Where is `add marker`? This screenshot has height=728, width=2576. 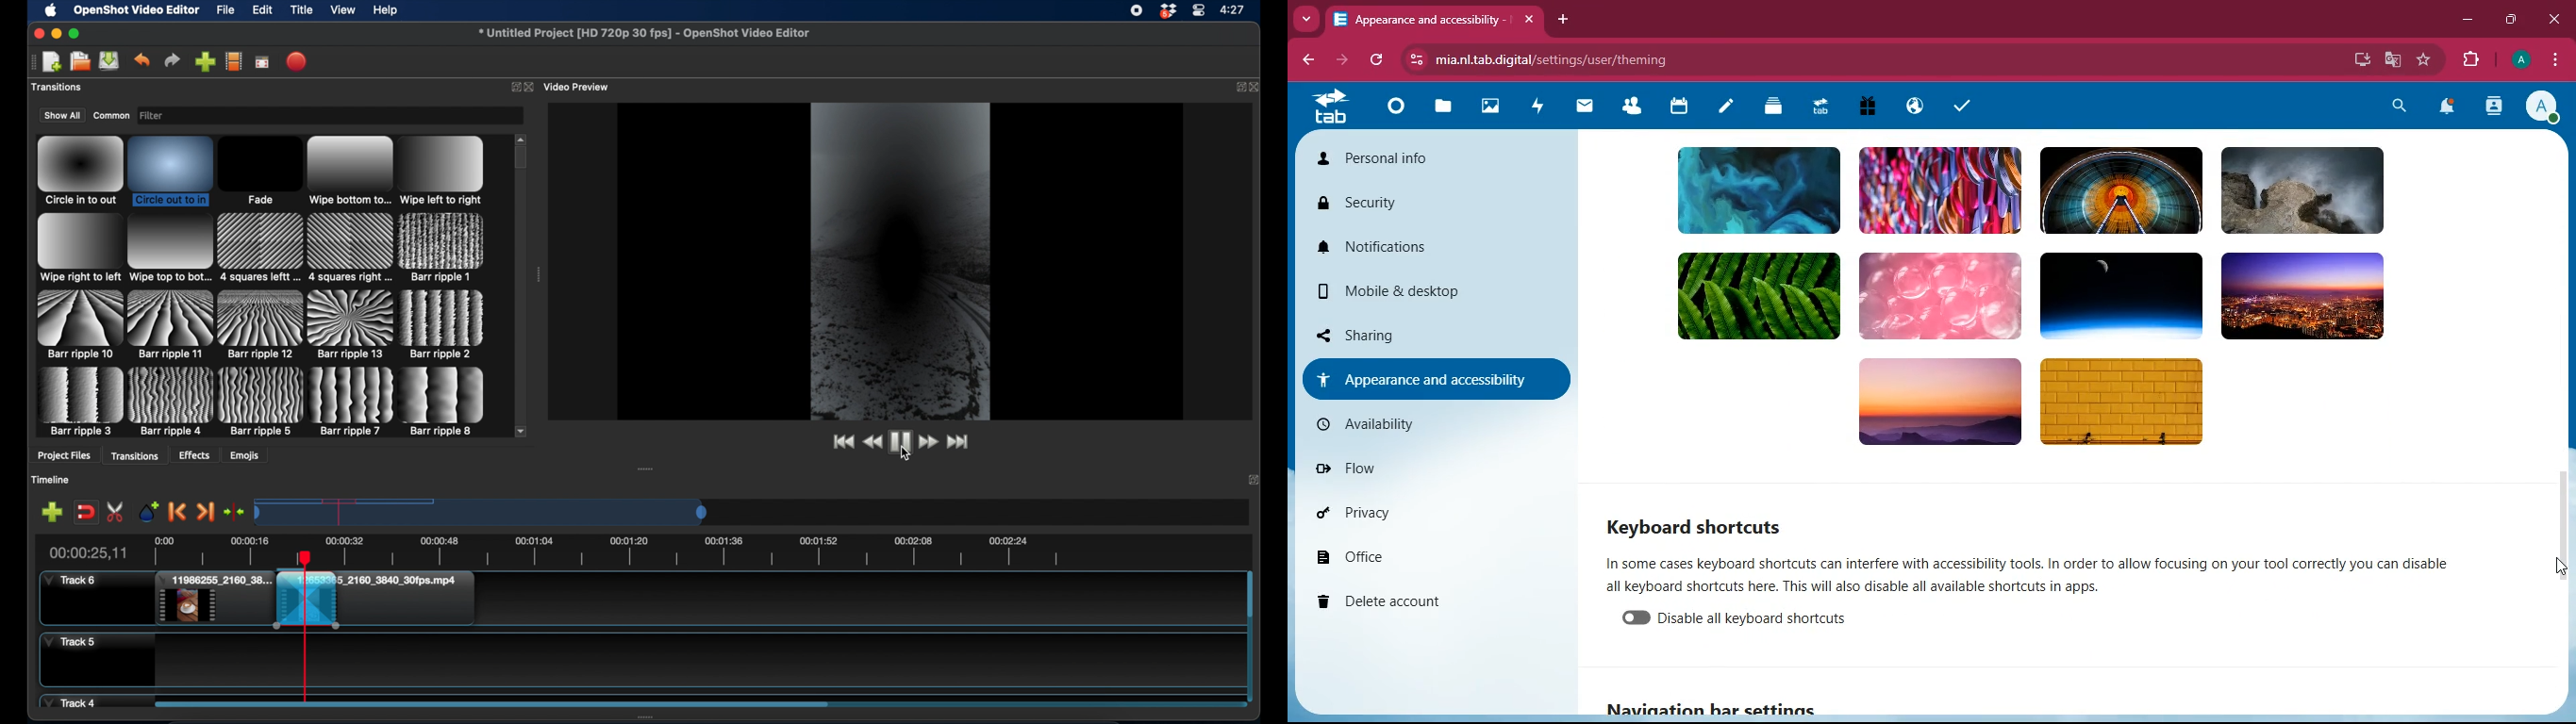 add marker is located at coordinates (149, 511).